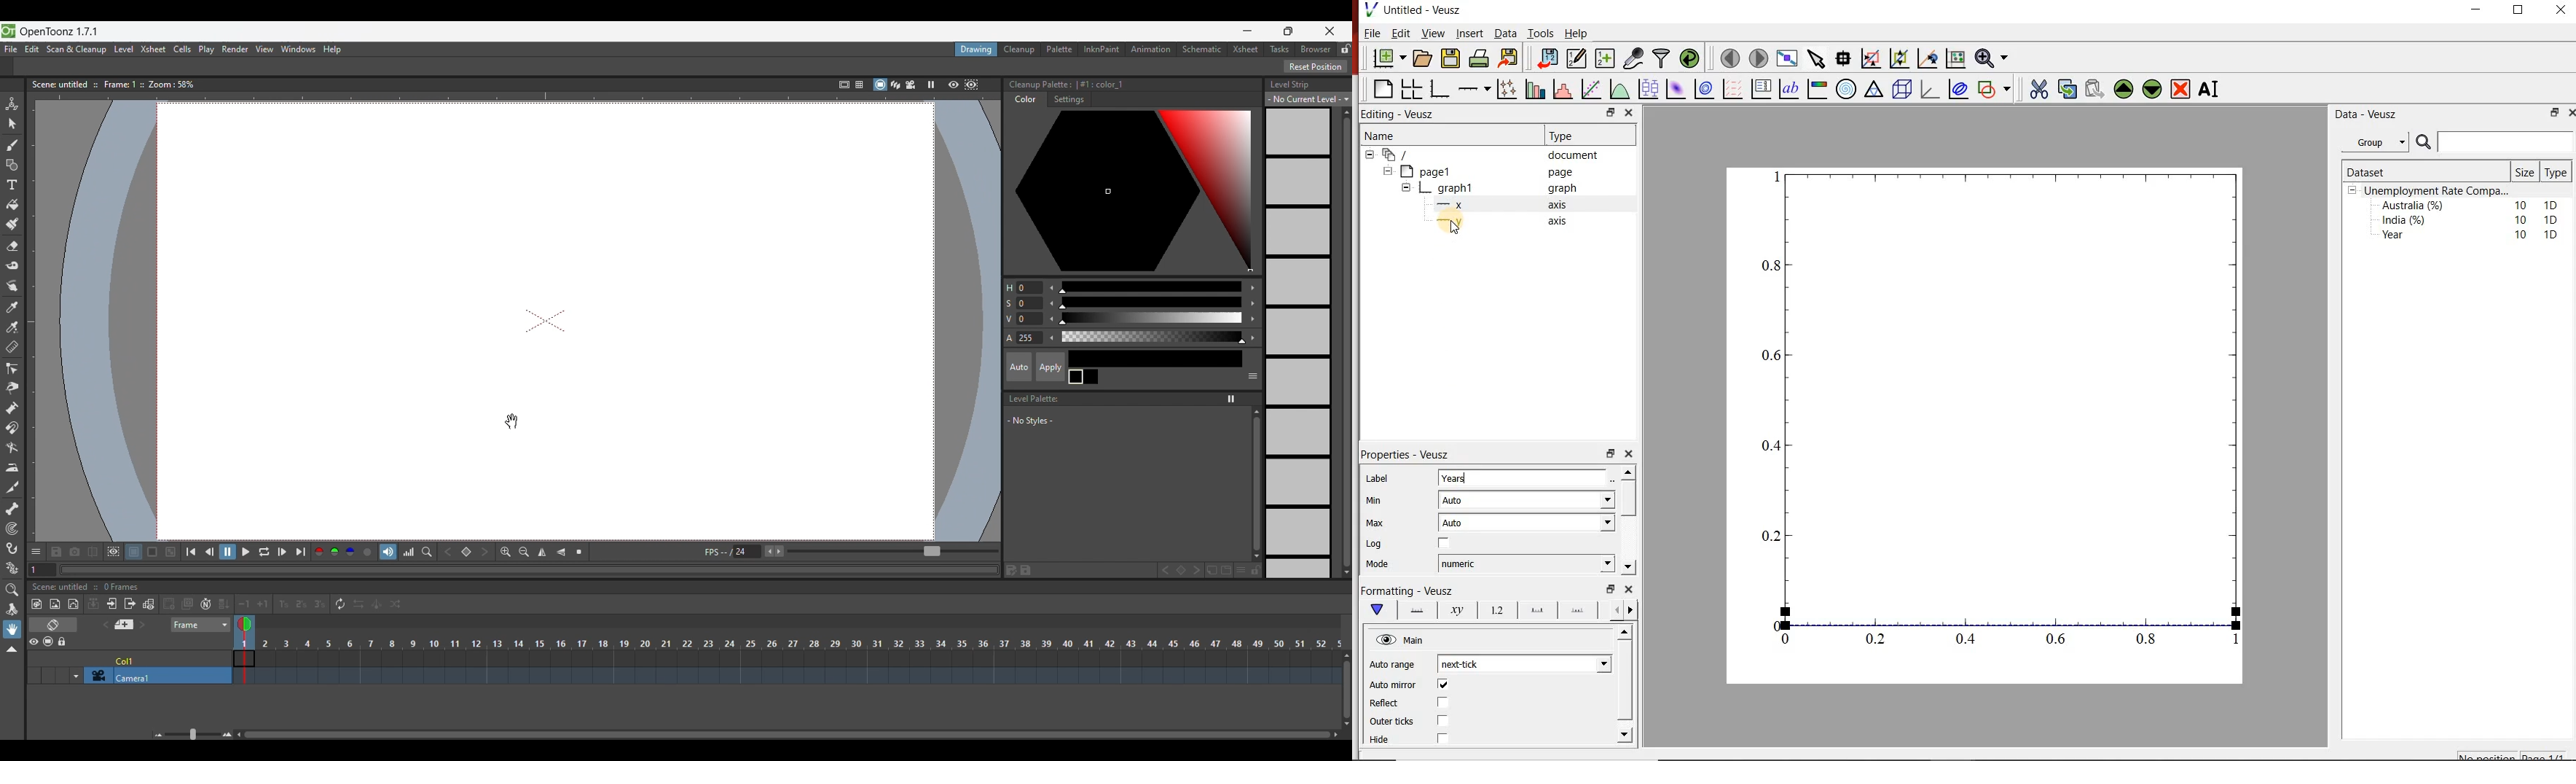 The width and height of the screenshot is (2576, 784). What do you see at coordinates (1578, 57) in the screenshot?
I see `edit and enter new datasets` at bounding box center [1578, 57].